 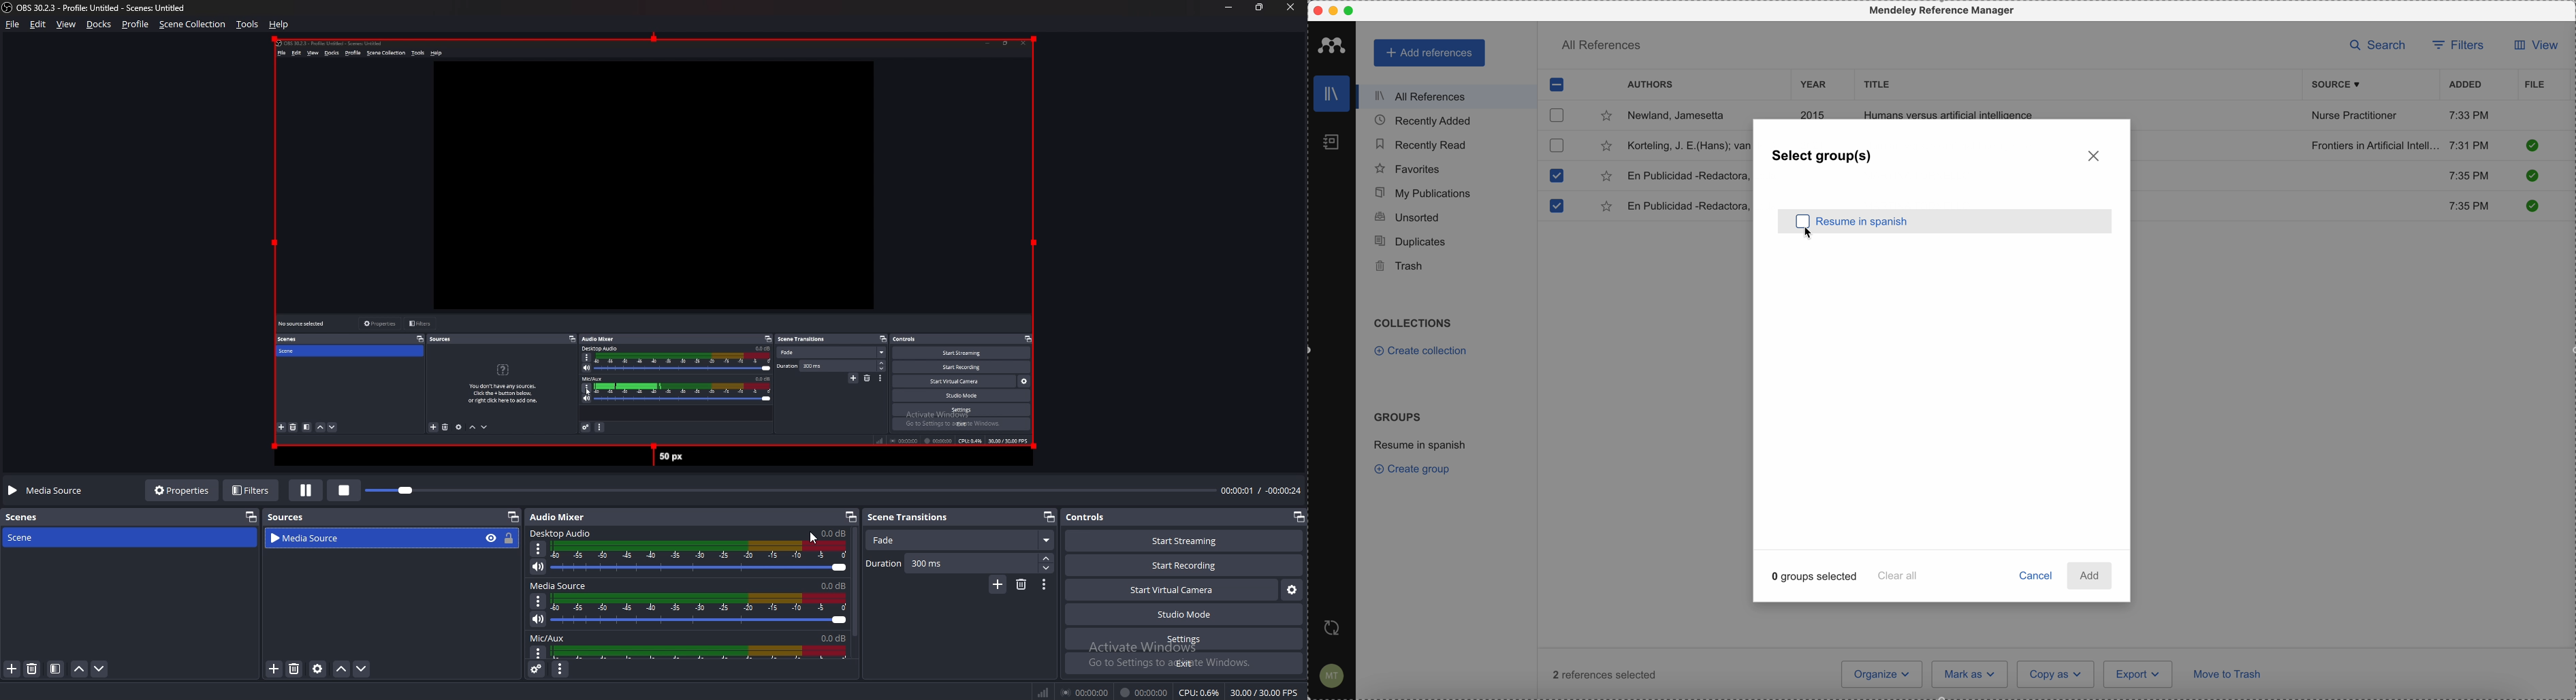 I want to click on checkbox selected, so click(x=1555, y=206).